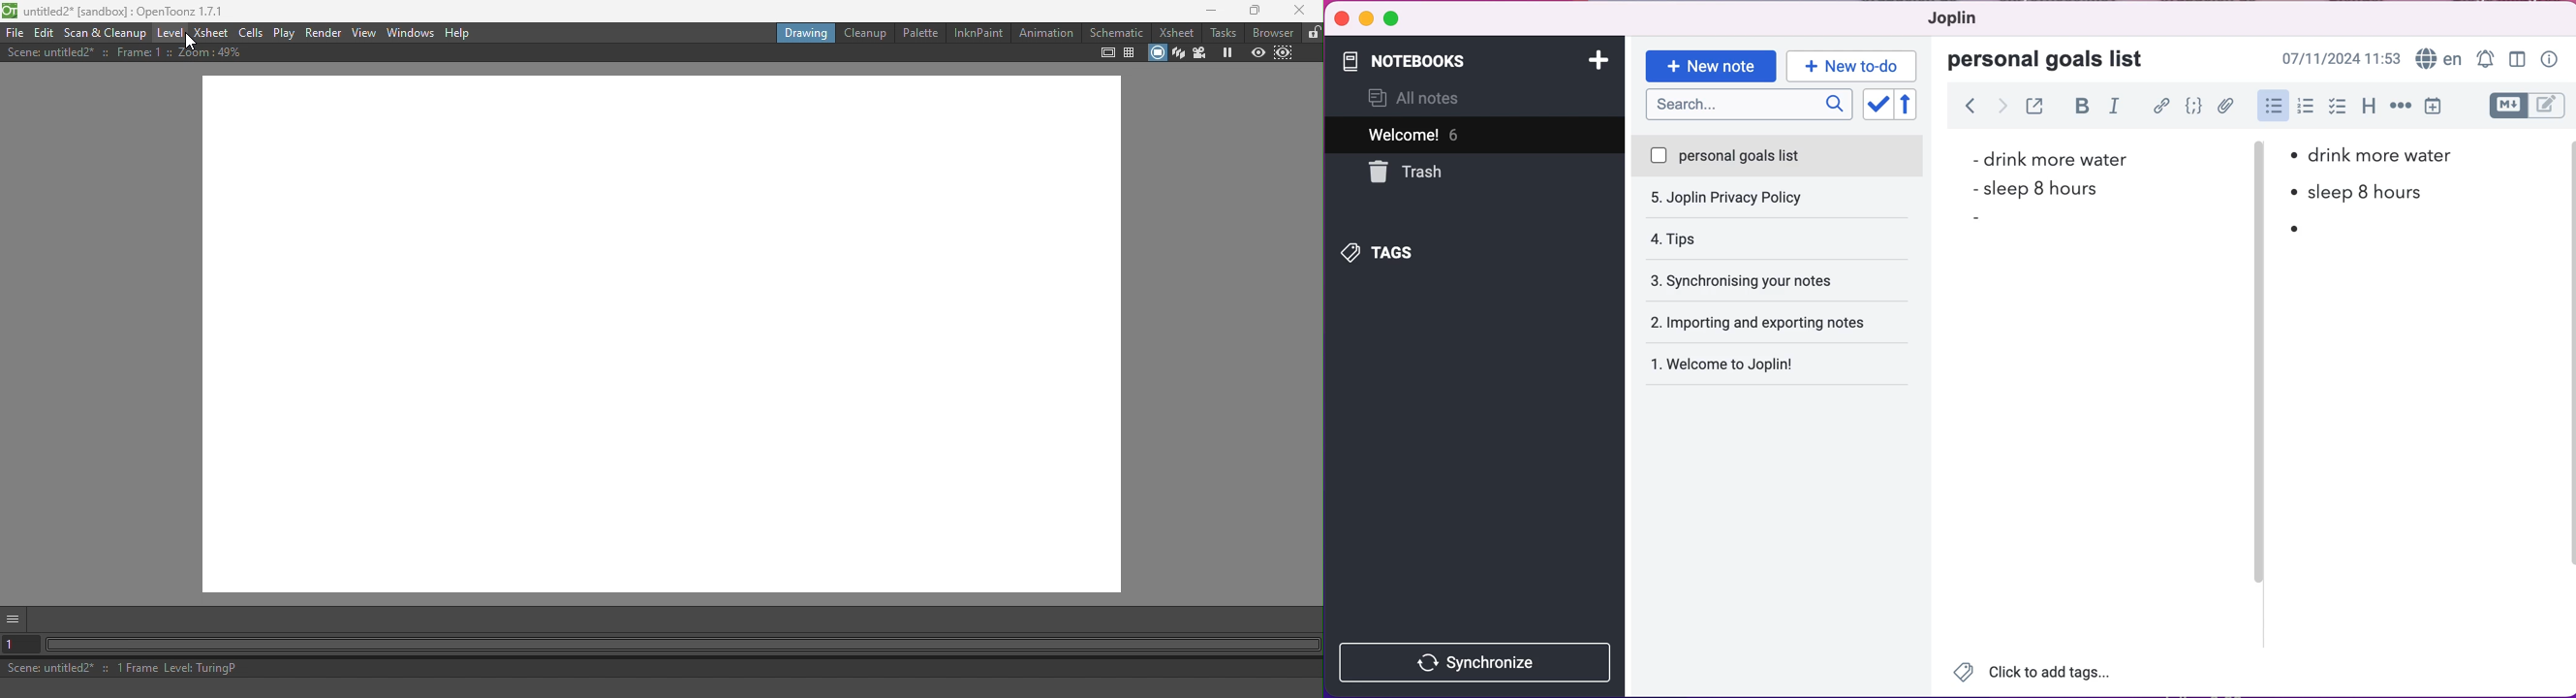 The height and width of the screenshot is (700, 2576). I want to click on horizontal rule, so click(2398, 110).